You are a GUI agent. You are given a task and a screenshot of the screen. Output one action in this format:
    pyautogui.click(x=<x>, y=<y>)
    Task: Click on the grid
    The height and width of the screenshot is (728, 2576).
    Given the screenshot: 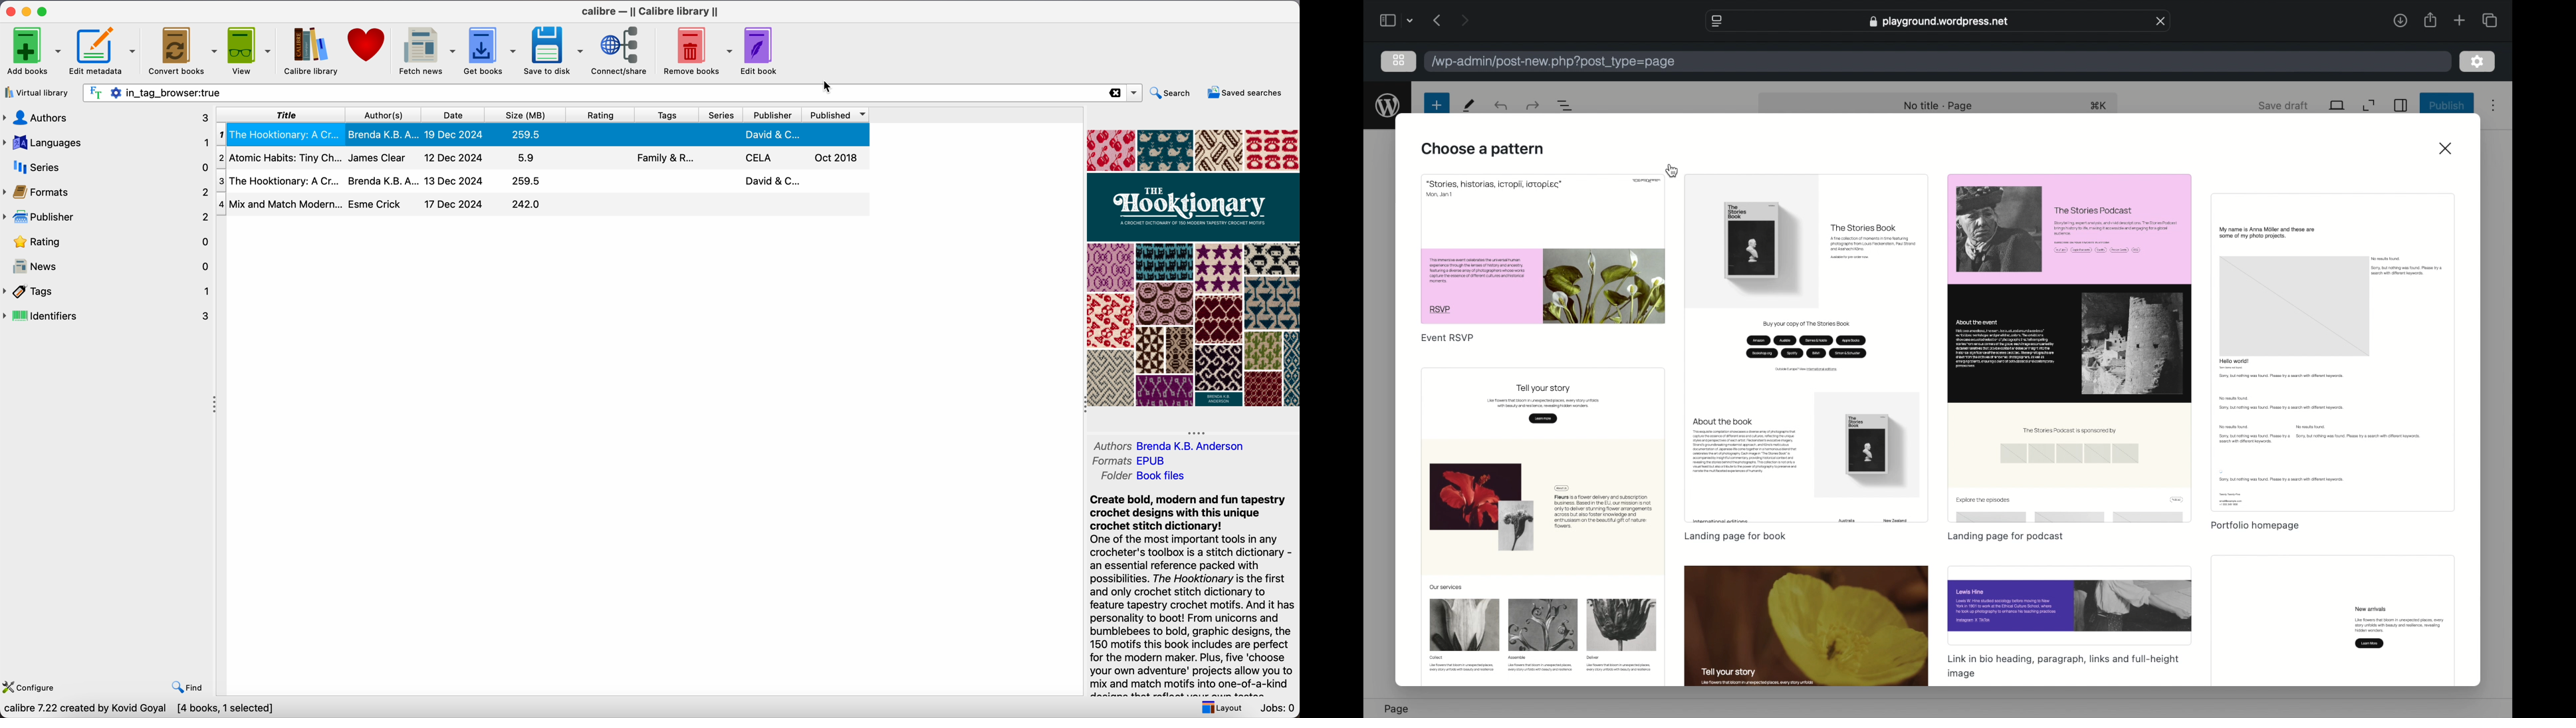 What is the action you would take?
    pyautogui.click(x=1399, y=60)
    